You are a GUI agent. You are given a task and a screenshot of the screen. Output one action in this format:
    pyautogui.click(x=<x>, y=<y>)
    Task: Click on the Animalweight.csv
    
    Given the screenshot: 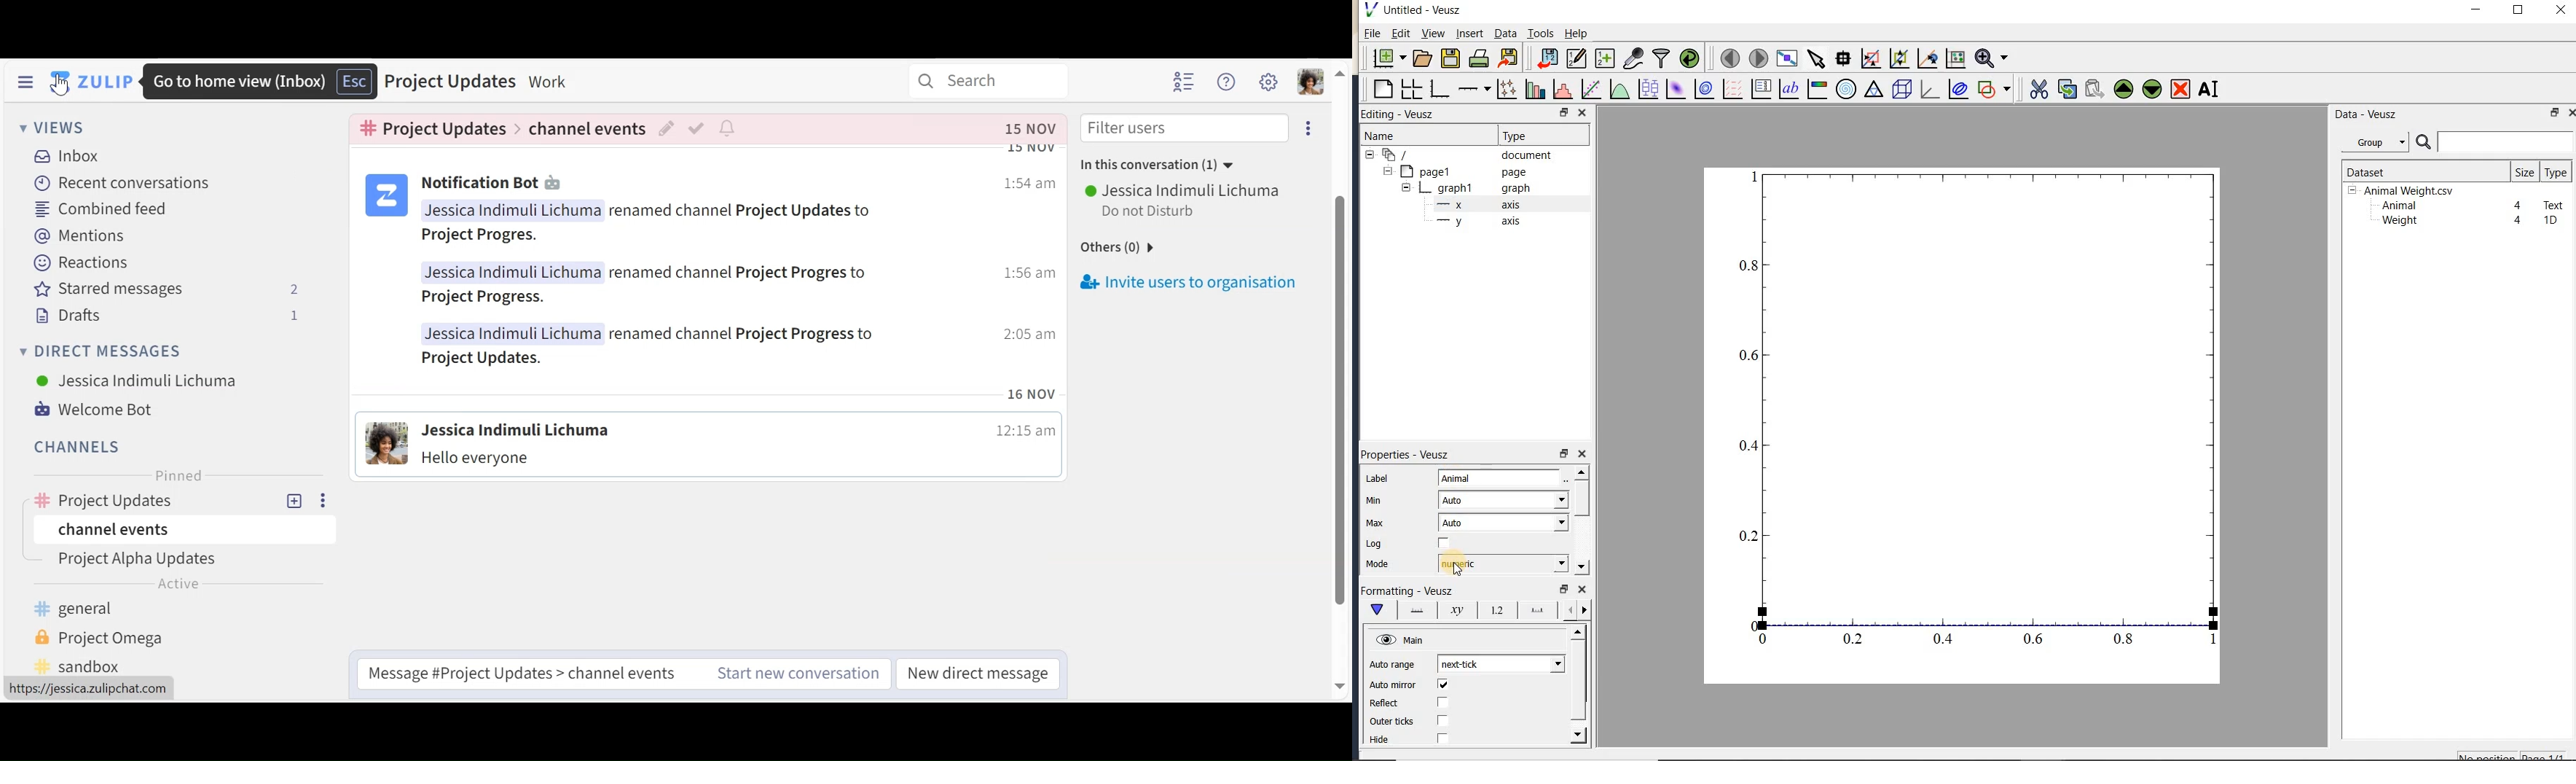 What is the action you would take?
    pyautogui.click(x=2404, y=191)
    